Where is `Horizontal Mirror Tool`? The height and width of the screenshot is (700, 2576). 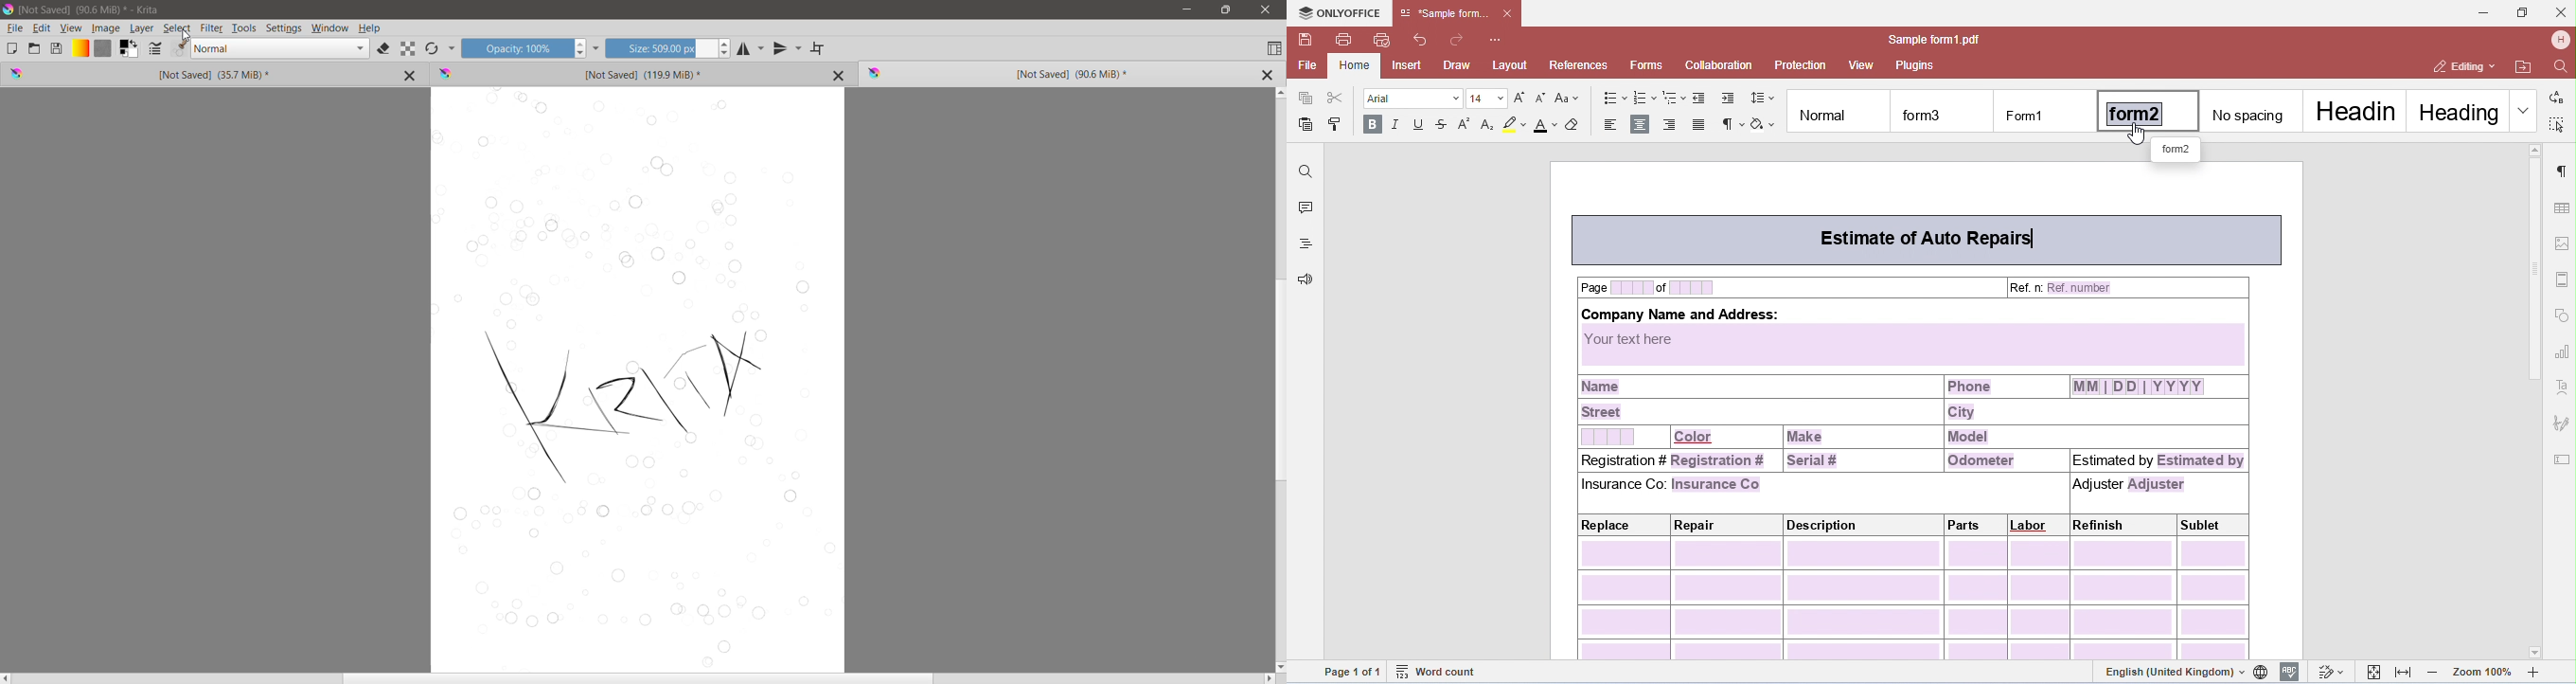 Horizontal Mirror Tool is located at coordinates (751, 48).